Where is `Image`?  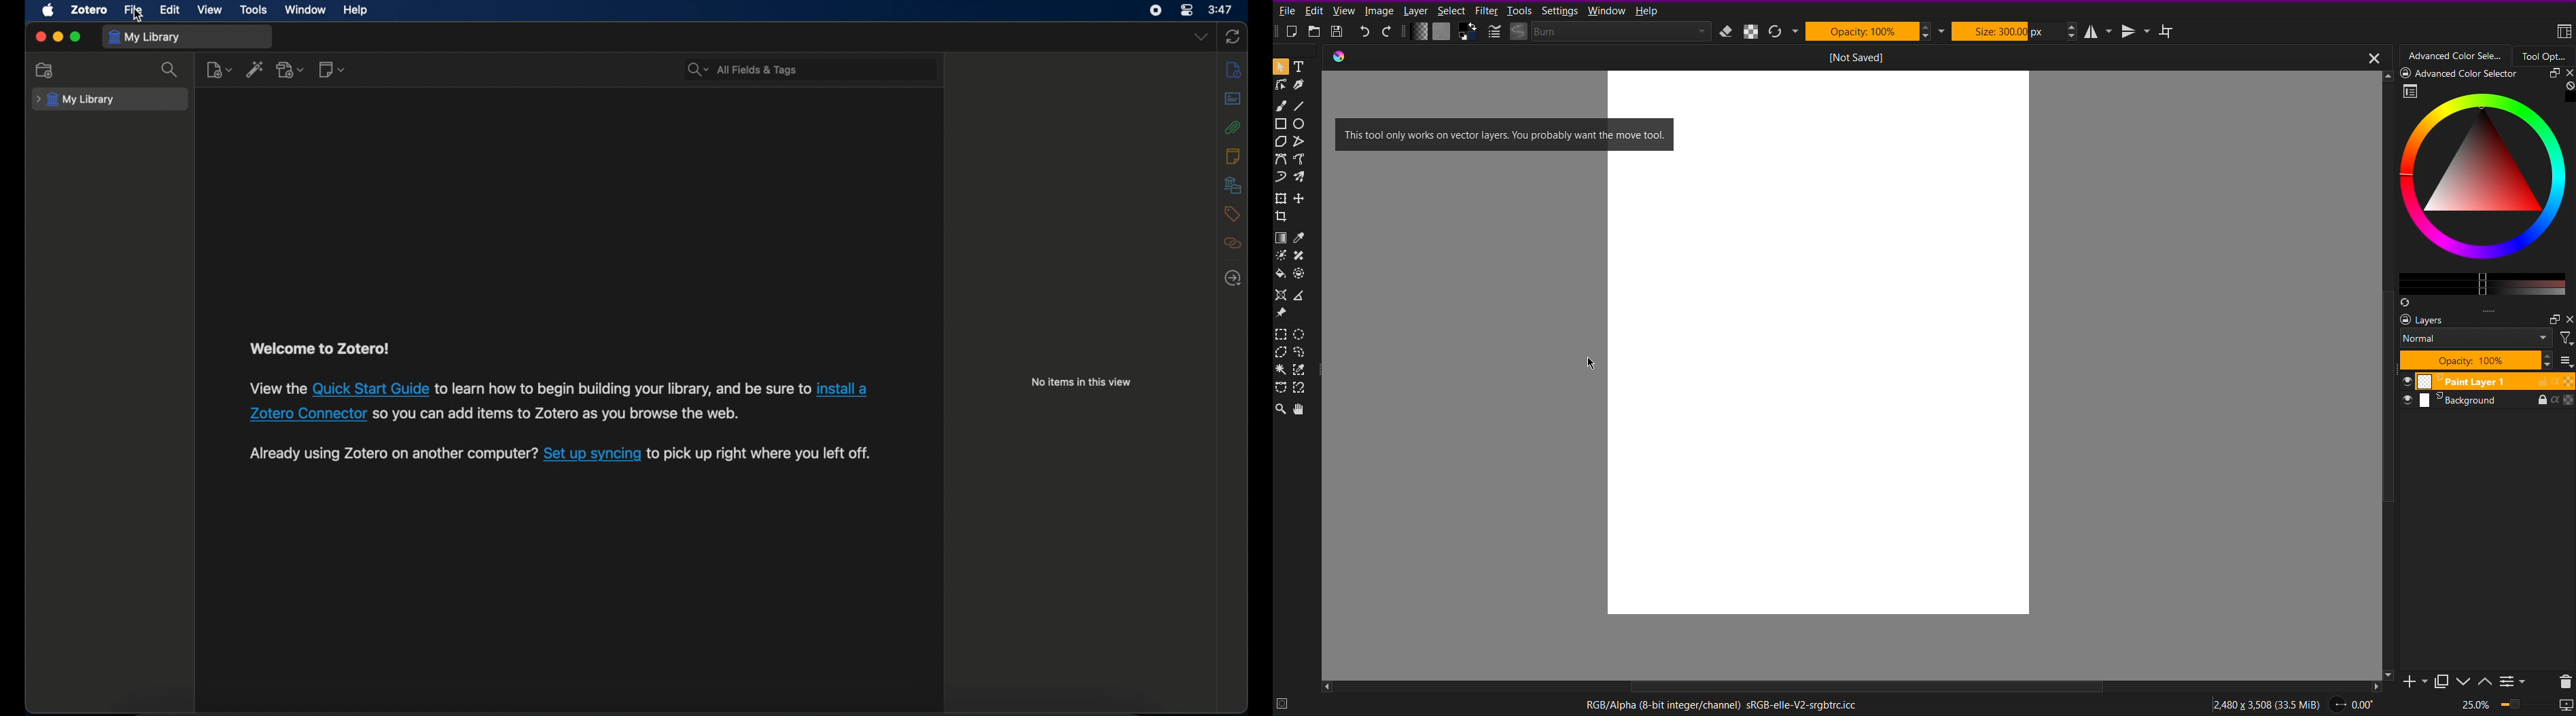
Image is located at coordinates (1378, 10).